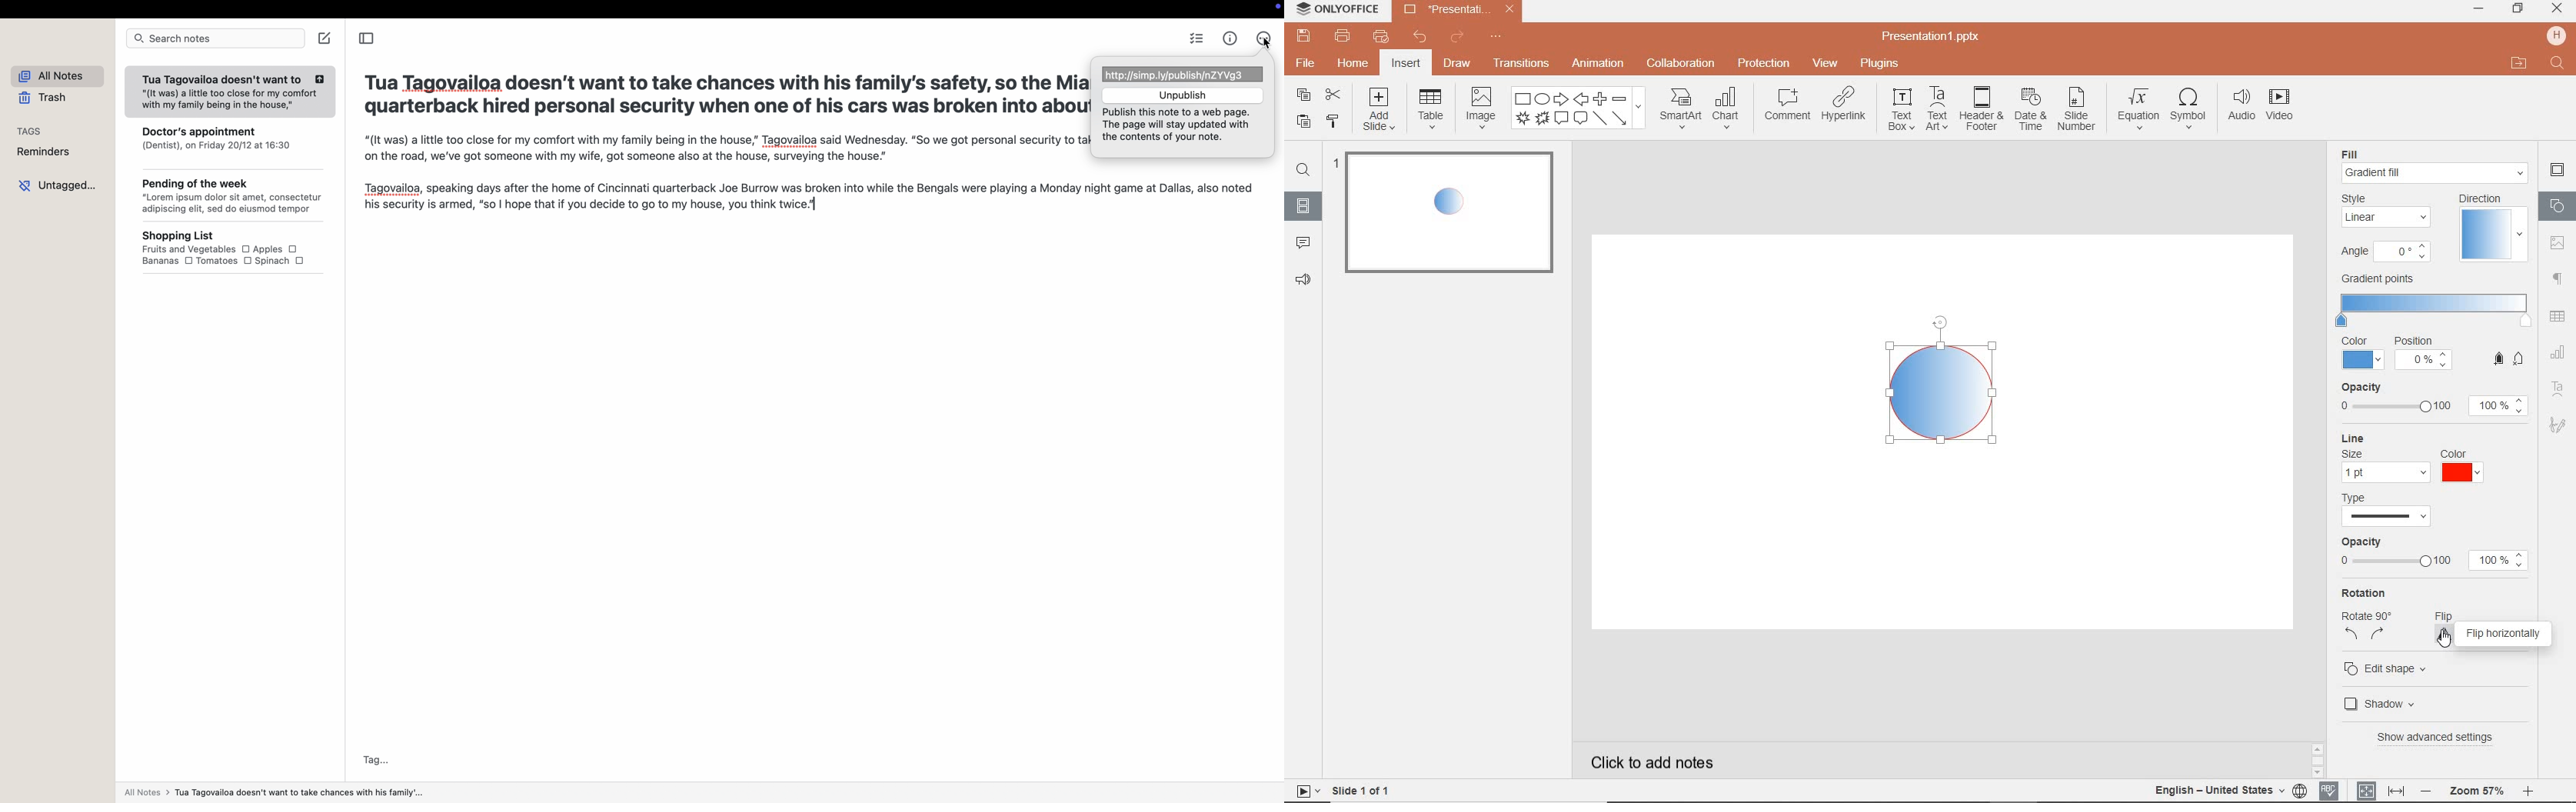 The height and width of the screenshot is (812, 2576). What do you see at coordinates (2418, 438) in the screenshot?
I see `LINE` at bounding box center [2418, 438].